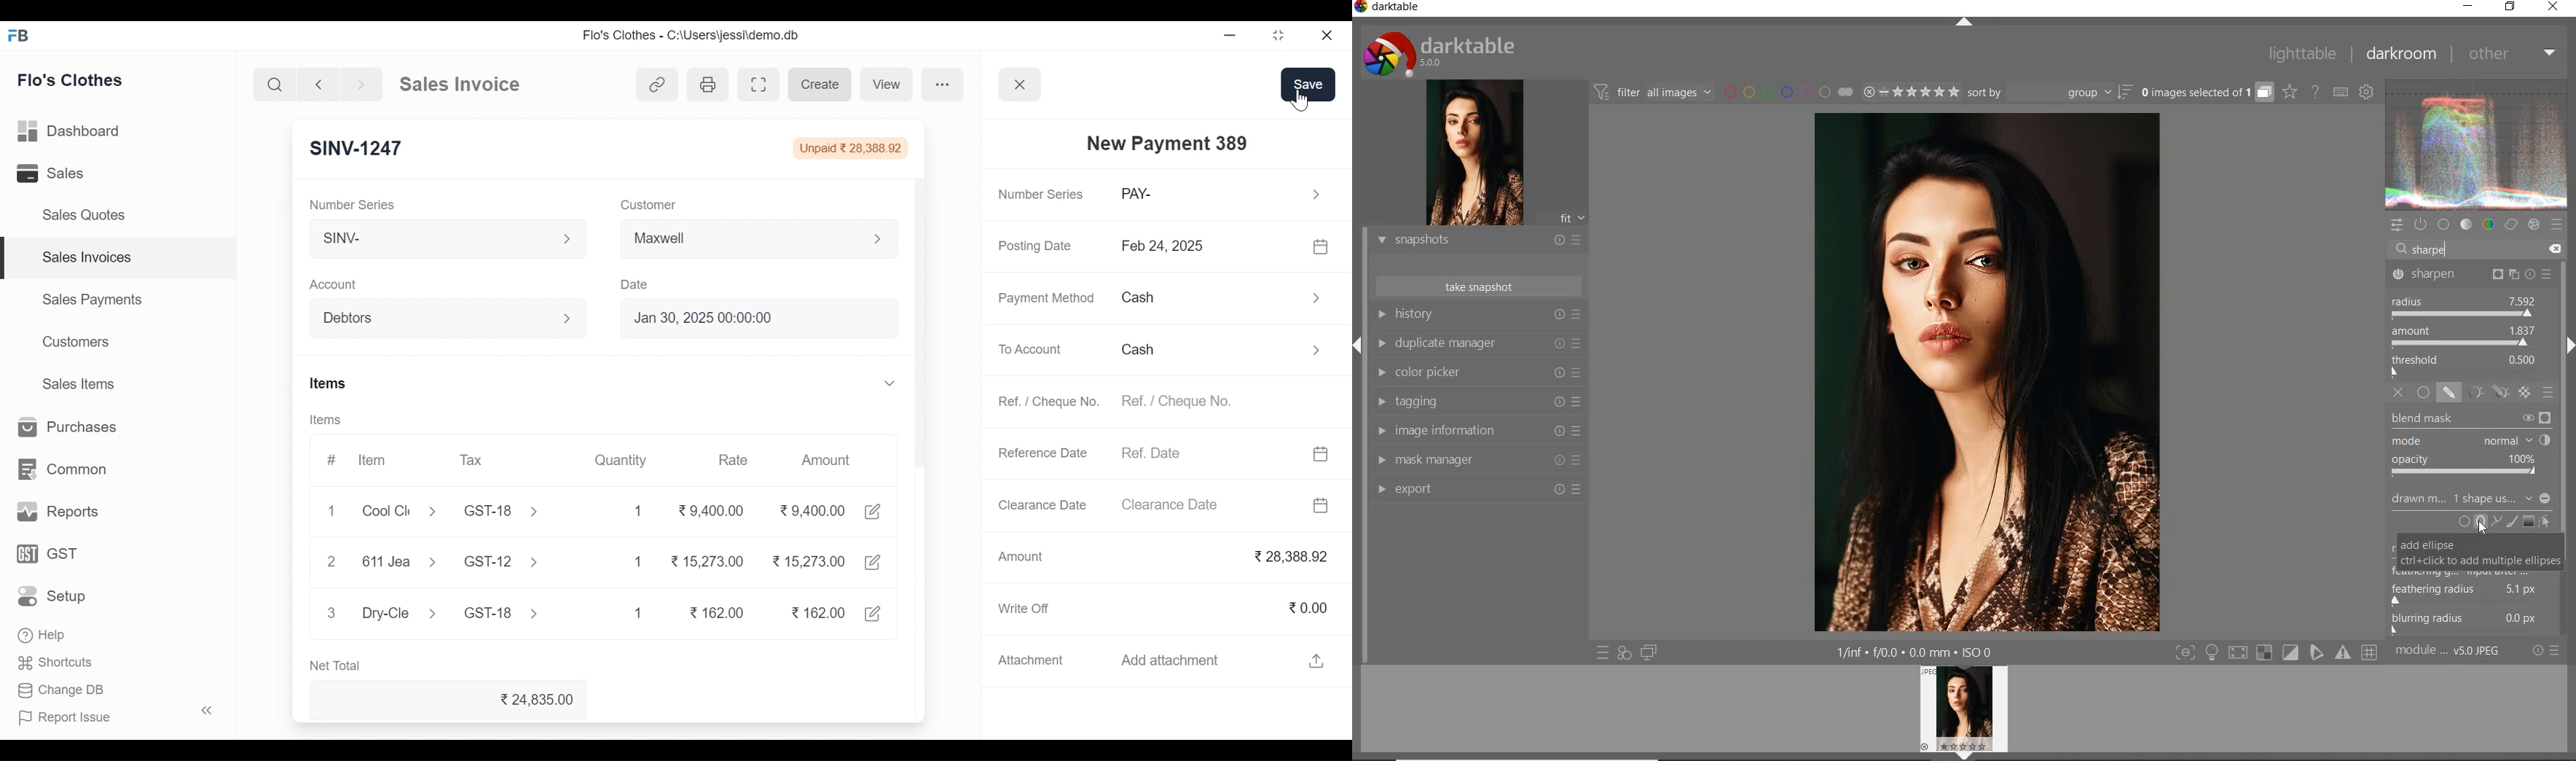 The height and width of the screenshot is (784, 2576). Describe the element at coordinates (851, 149) in the screenshot. I see `Unpaid 28,388.92` at that location.